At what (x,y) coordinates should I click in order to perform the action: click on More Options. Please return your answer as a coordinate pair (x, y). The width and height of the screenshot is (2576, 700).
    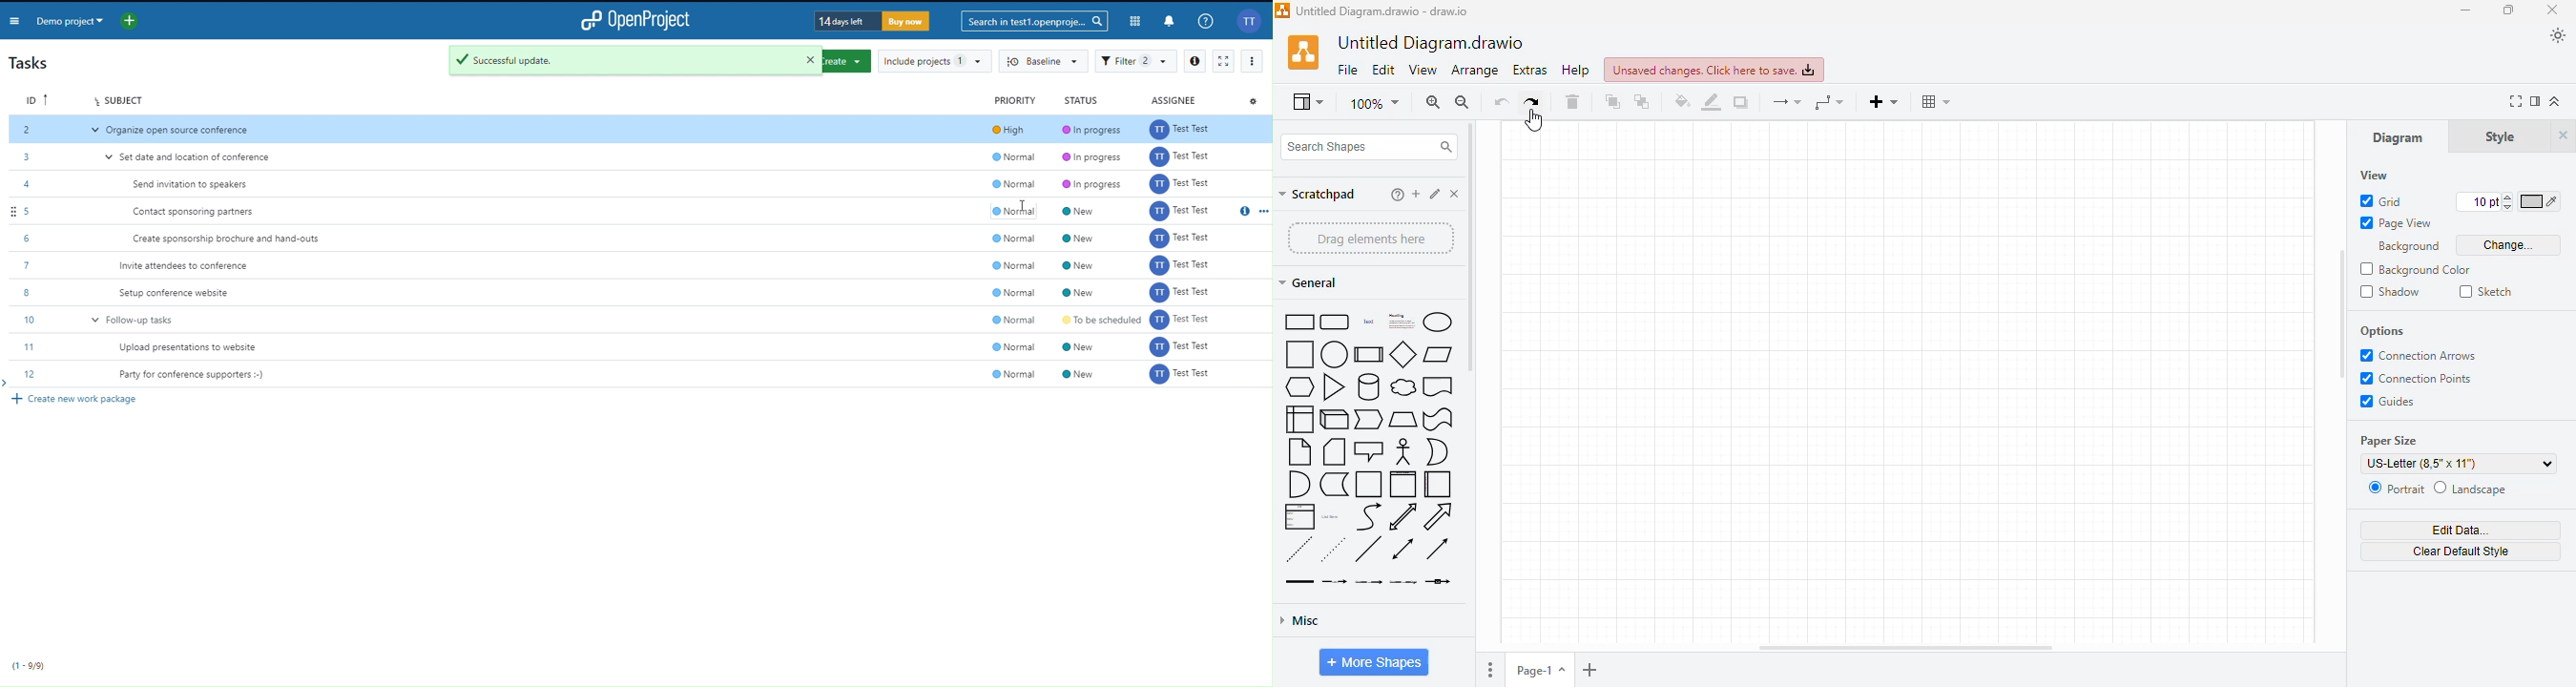
    Looking at the image, I should click on (14, 19).